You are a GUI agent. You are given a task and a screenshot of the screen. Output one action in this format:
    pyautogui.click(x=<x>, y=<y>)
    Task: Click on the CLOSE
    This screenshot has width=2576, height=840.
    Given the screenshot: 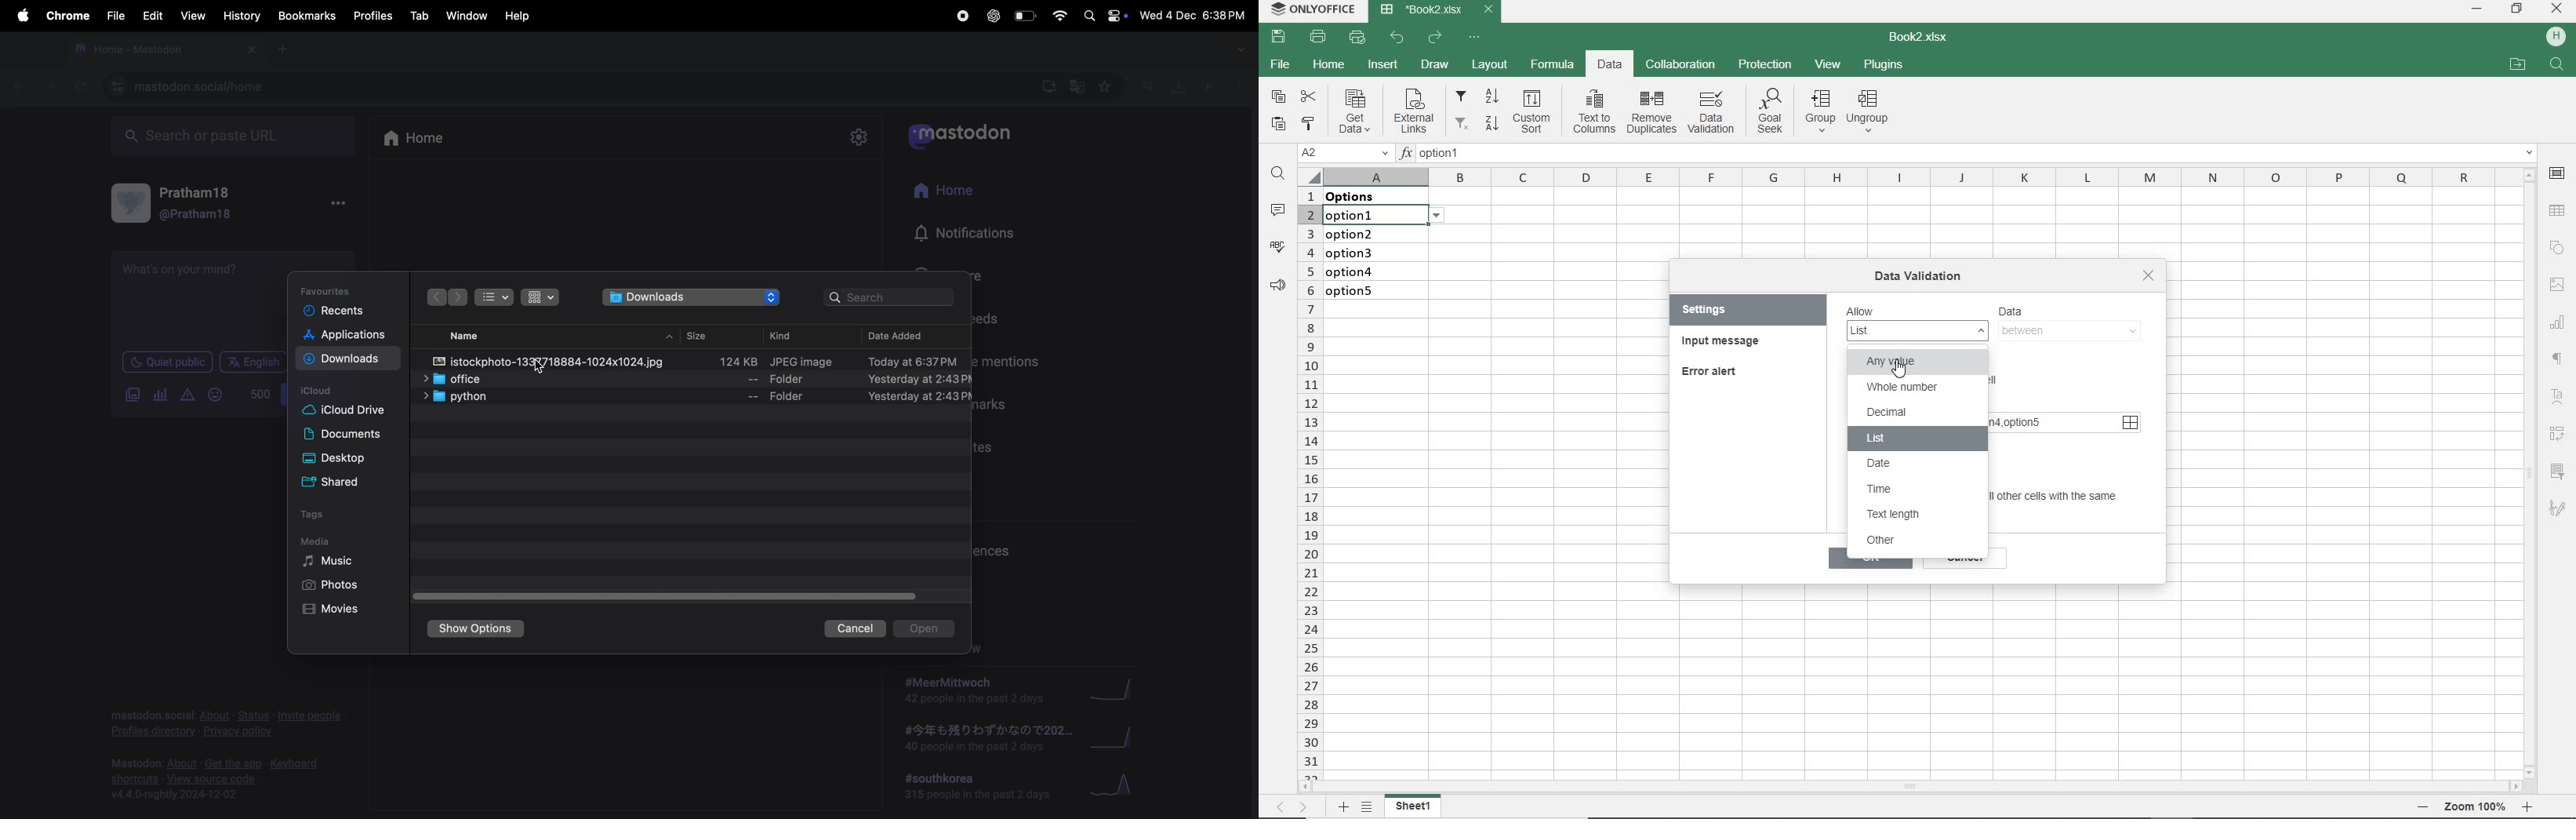 What is the action you would take?
    pyautogui.click(x=2558, y=8)
    